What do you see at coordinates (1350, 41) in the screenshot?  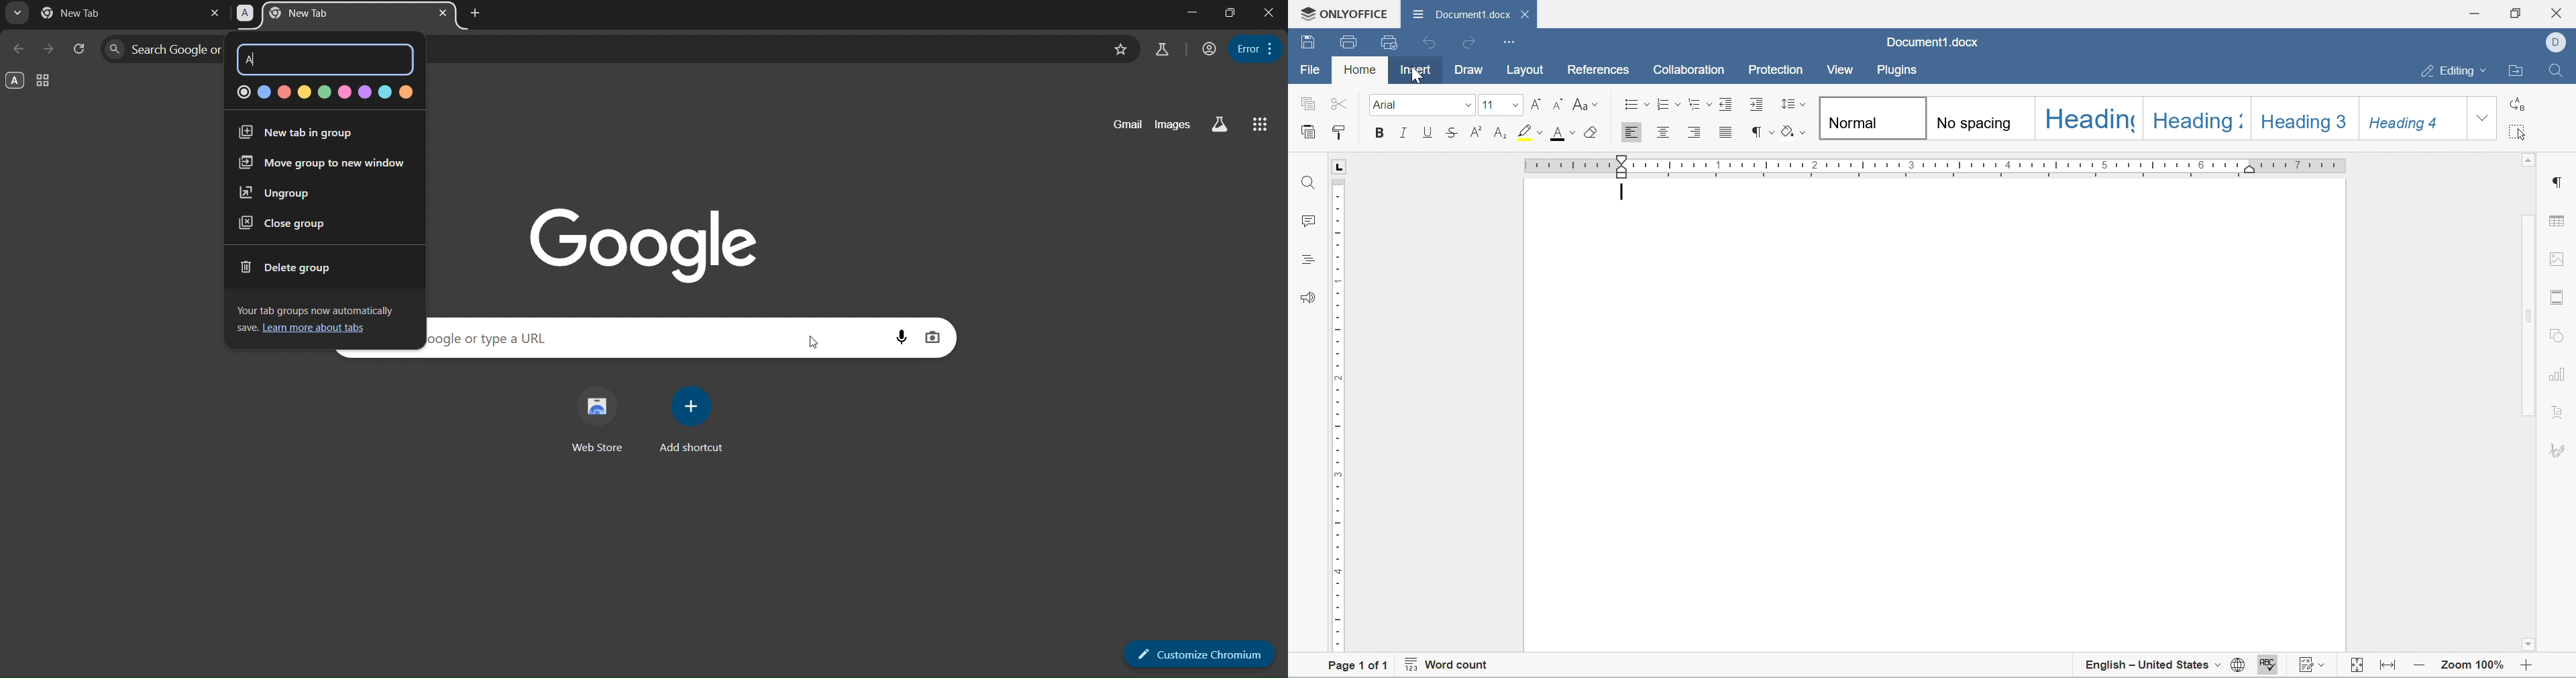 I see `Print file` at bounding box center [1350, 41].